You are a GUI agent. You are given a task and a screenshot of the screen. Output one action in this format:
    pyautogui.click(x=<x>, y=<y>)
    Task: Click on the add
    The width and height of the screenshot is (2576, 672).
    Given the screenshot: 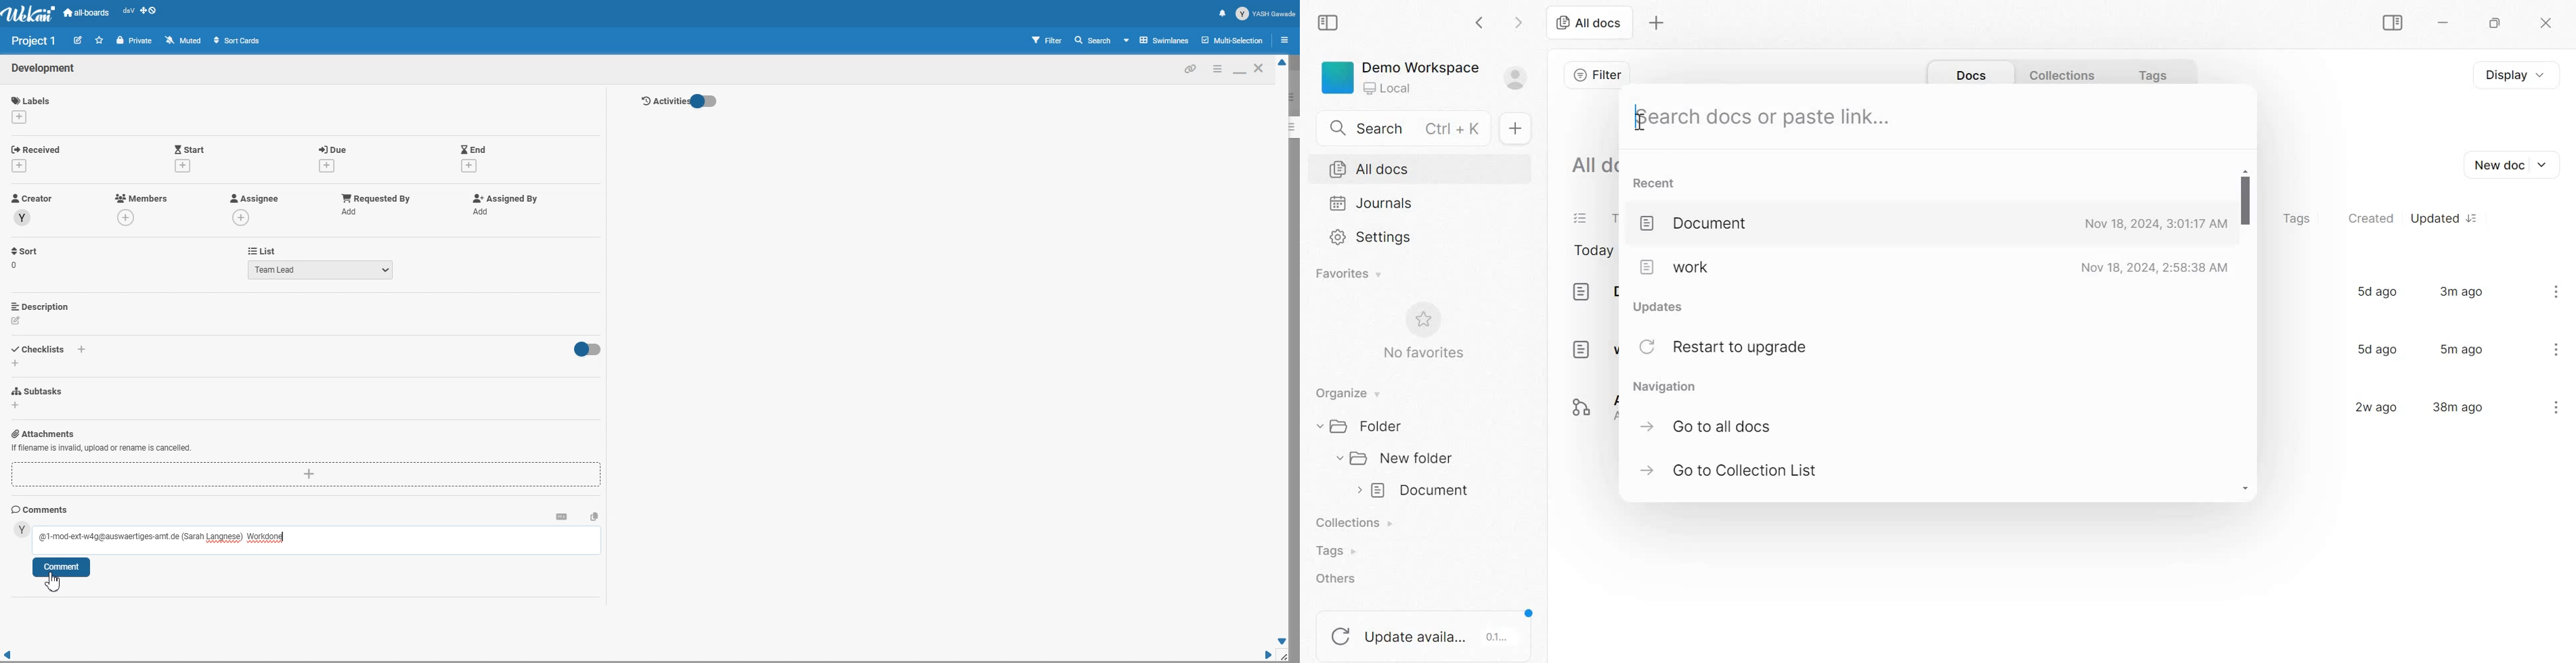 What is the action you would take?
    pyautogui.click(x=468, y=166)
    